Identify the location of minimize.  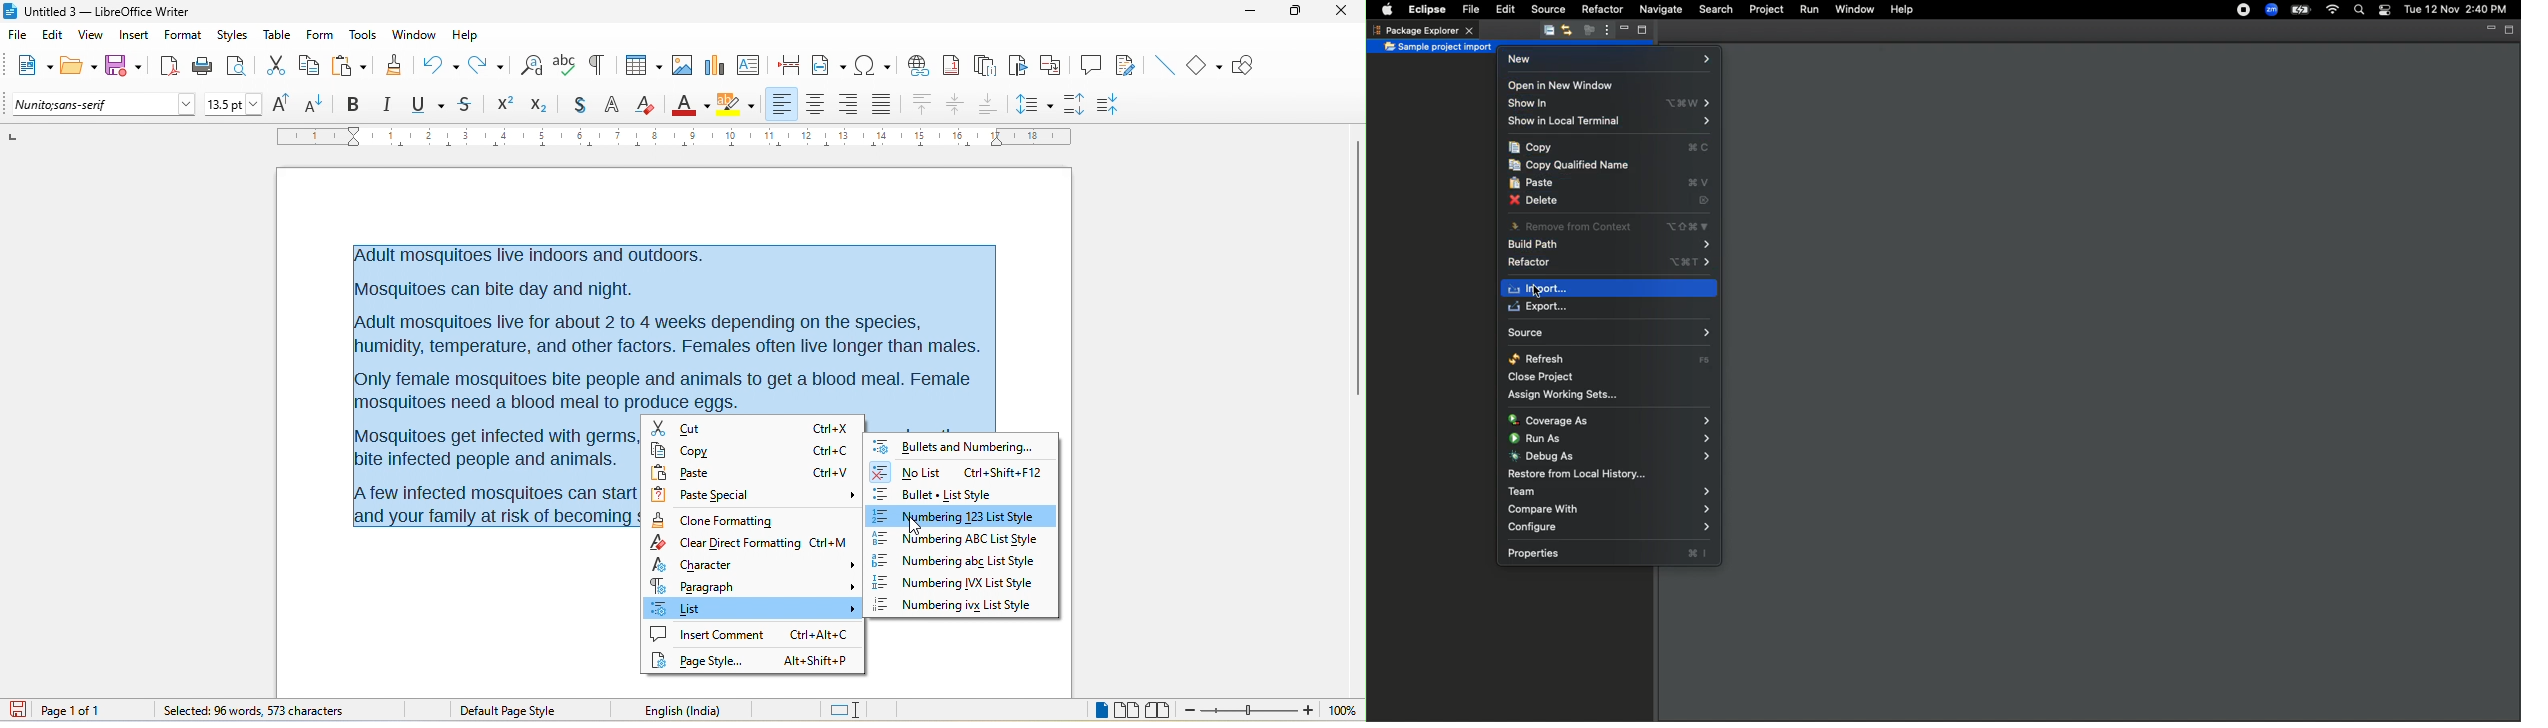
(1256, 17).